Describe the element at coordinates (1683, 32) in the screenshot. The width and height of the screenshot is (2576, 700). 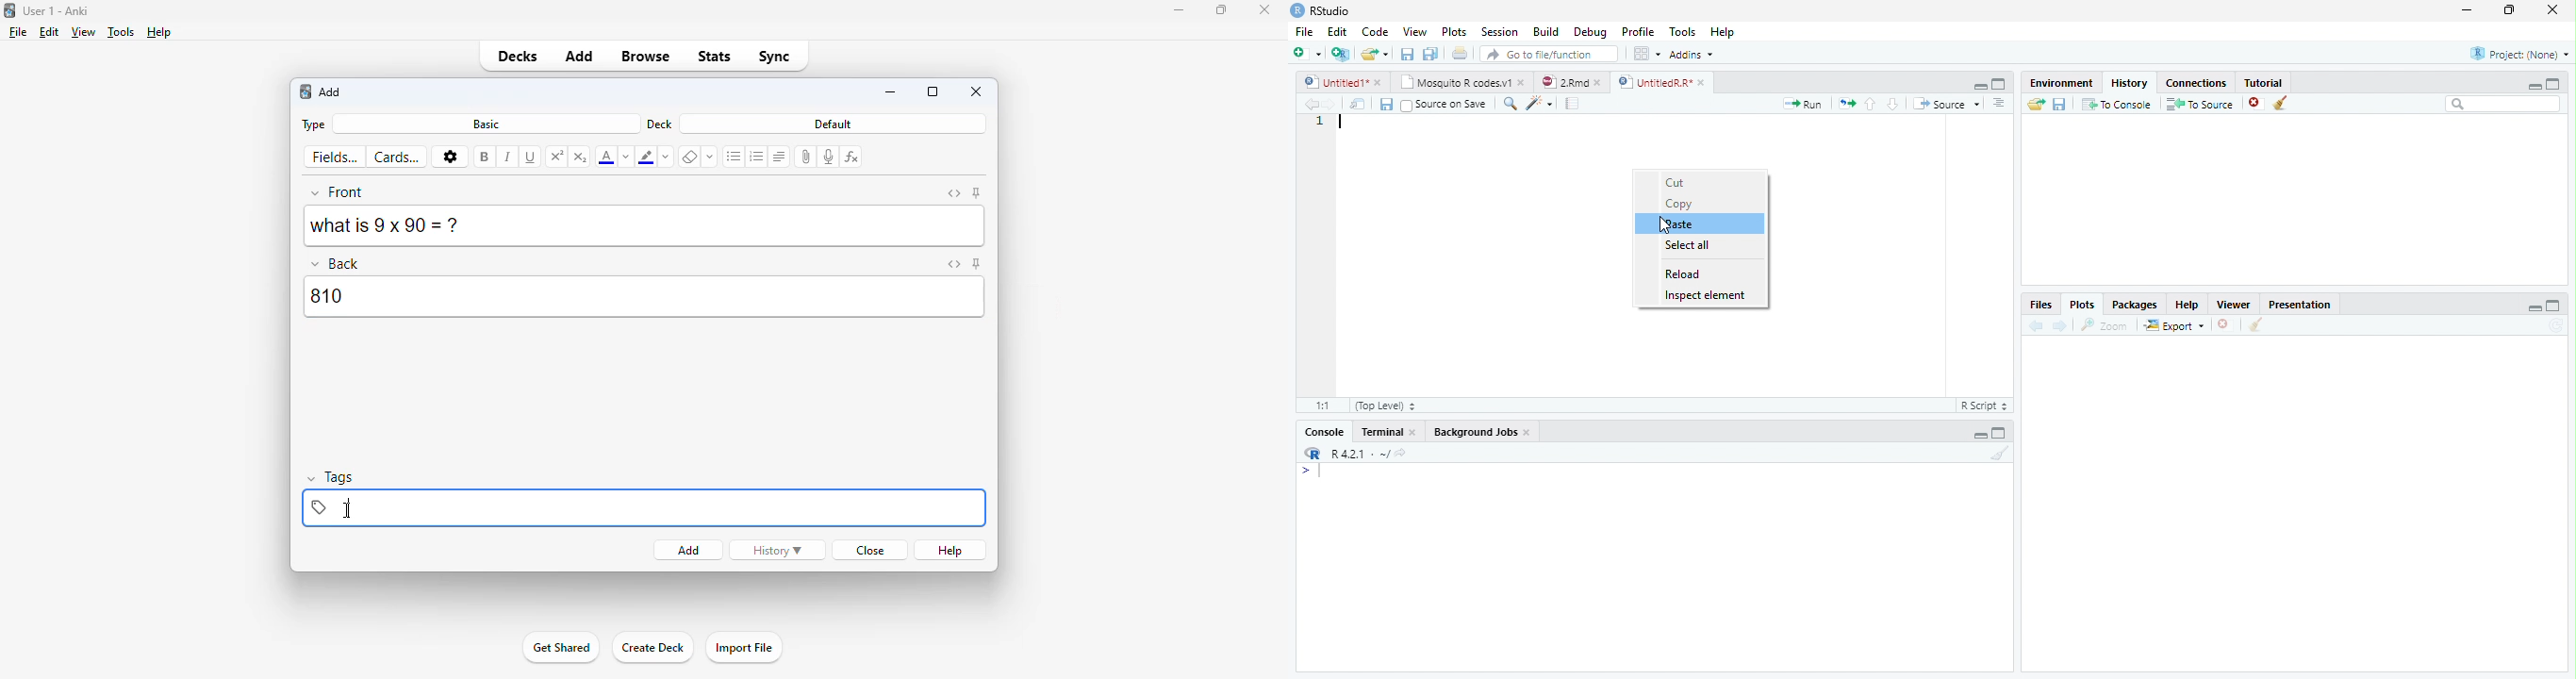
I see `Tools` at that location.